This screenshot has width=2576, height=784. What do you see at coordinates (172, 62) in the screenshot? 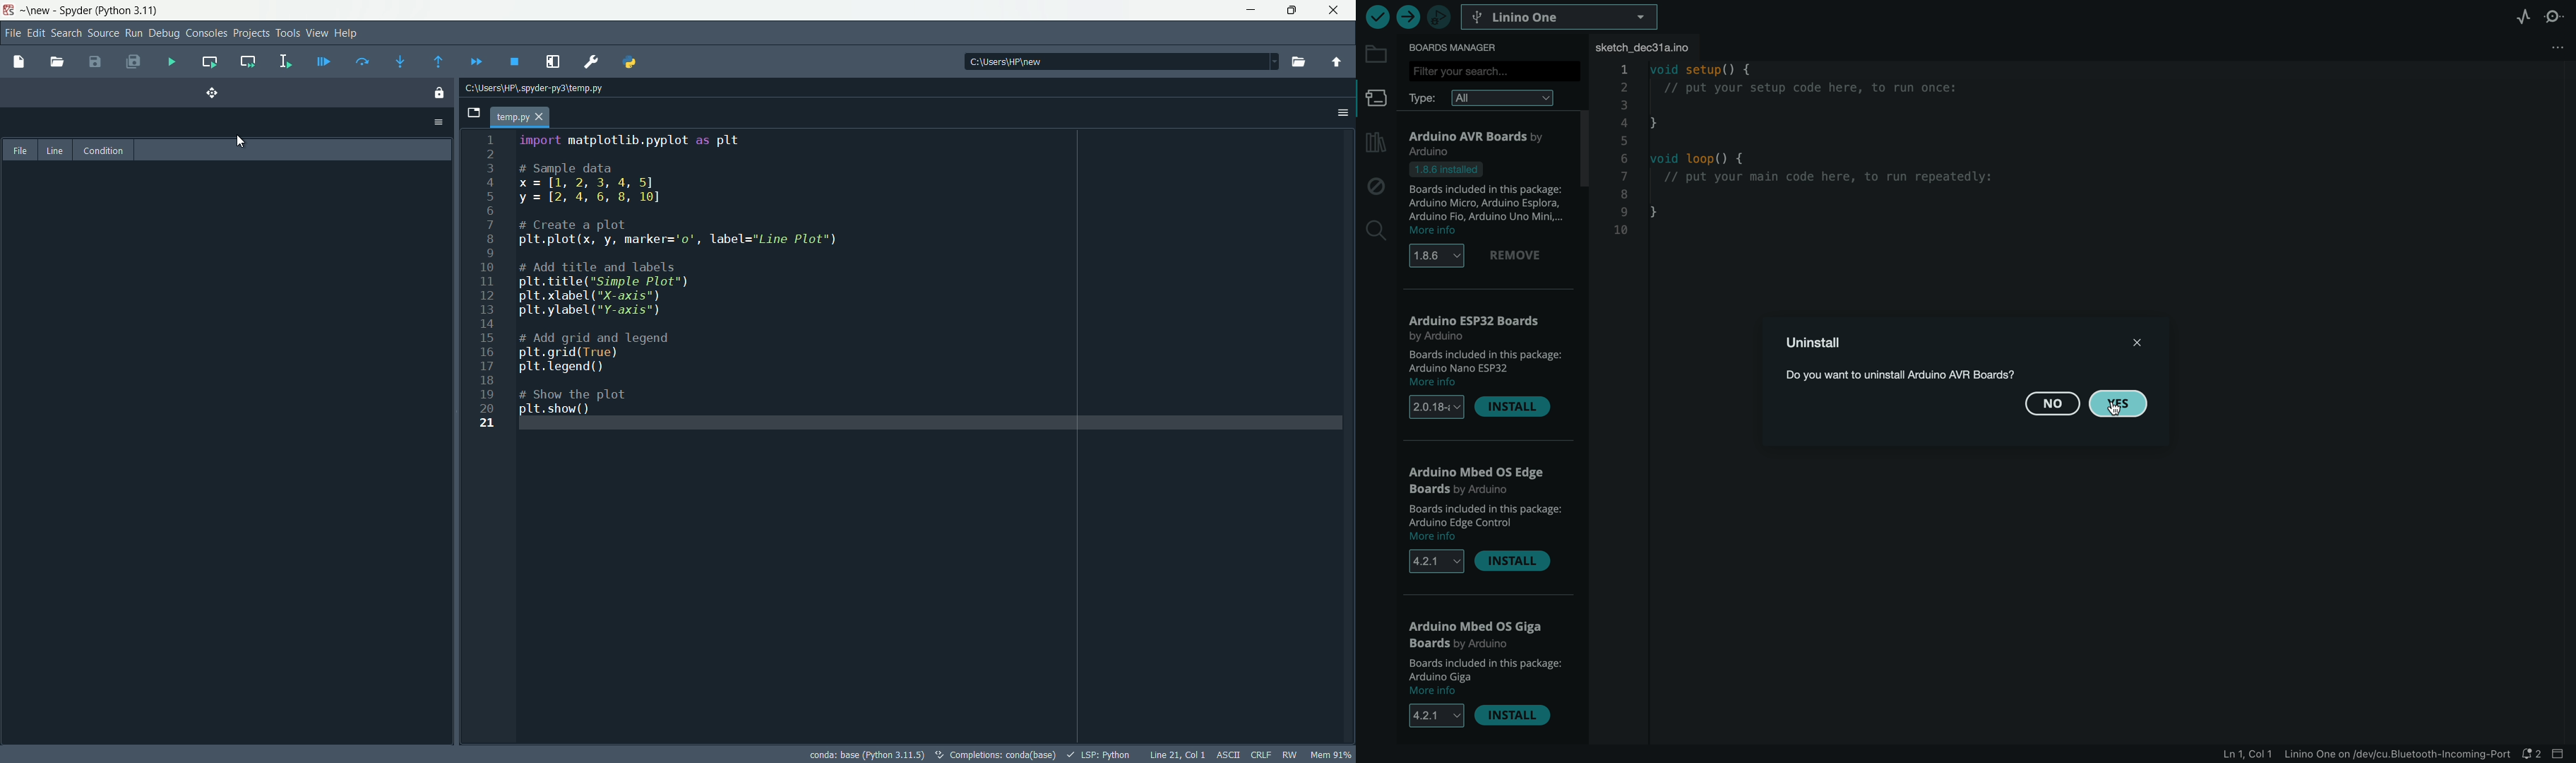
I see `run file` at bounding box center [172, 62].